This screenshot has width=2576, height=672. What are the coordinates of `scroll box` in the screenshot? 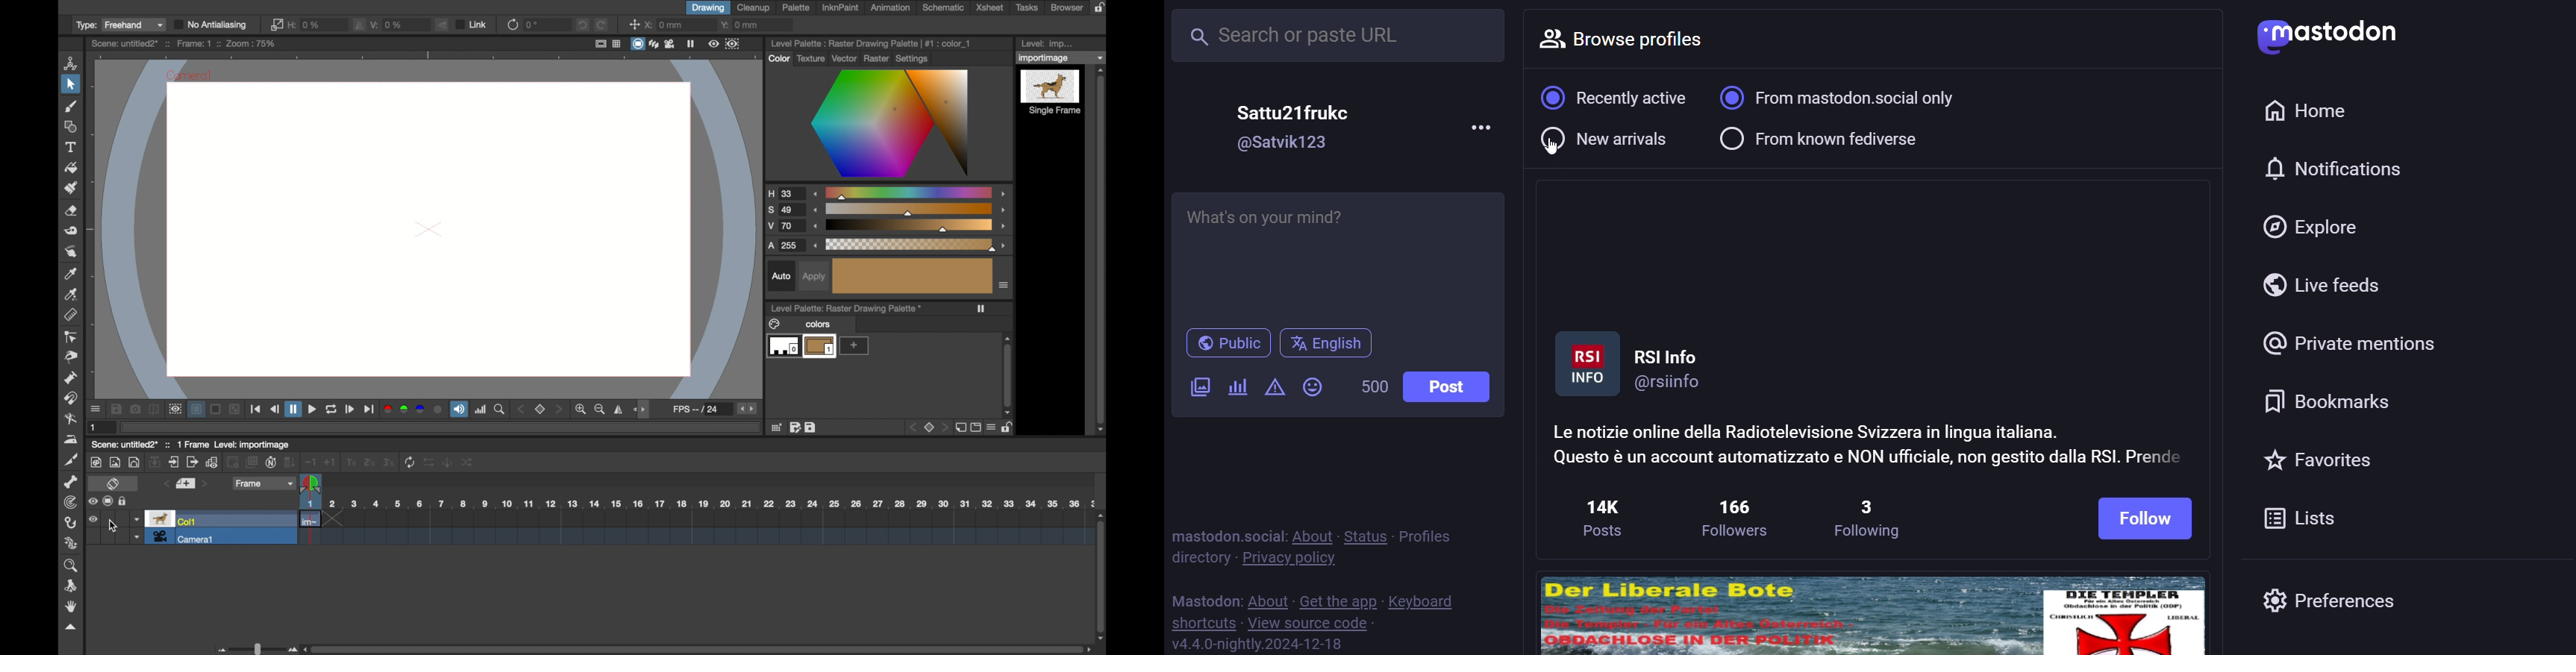 It's located at (698, 648).